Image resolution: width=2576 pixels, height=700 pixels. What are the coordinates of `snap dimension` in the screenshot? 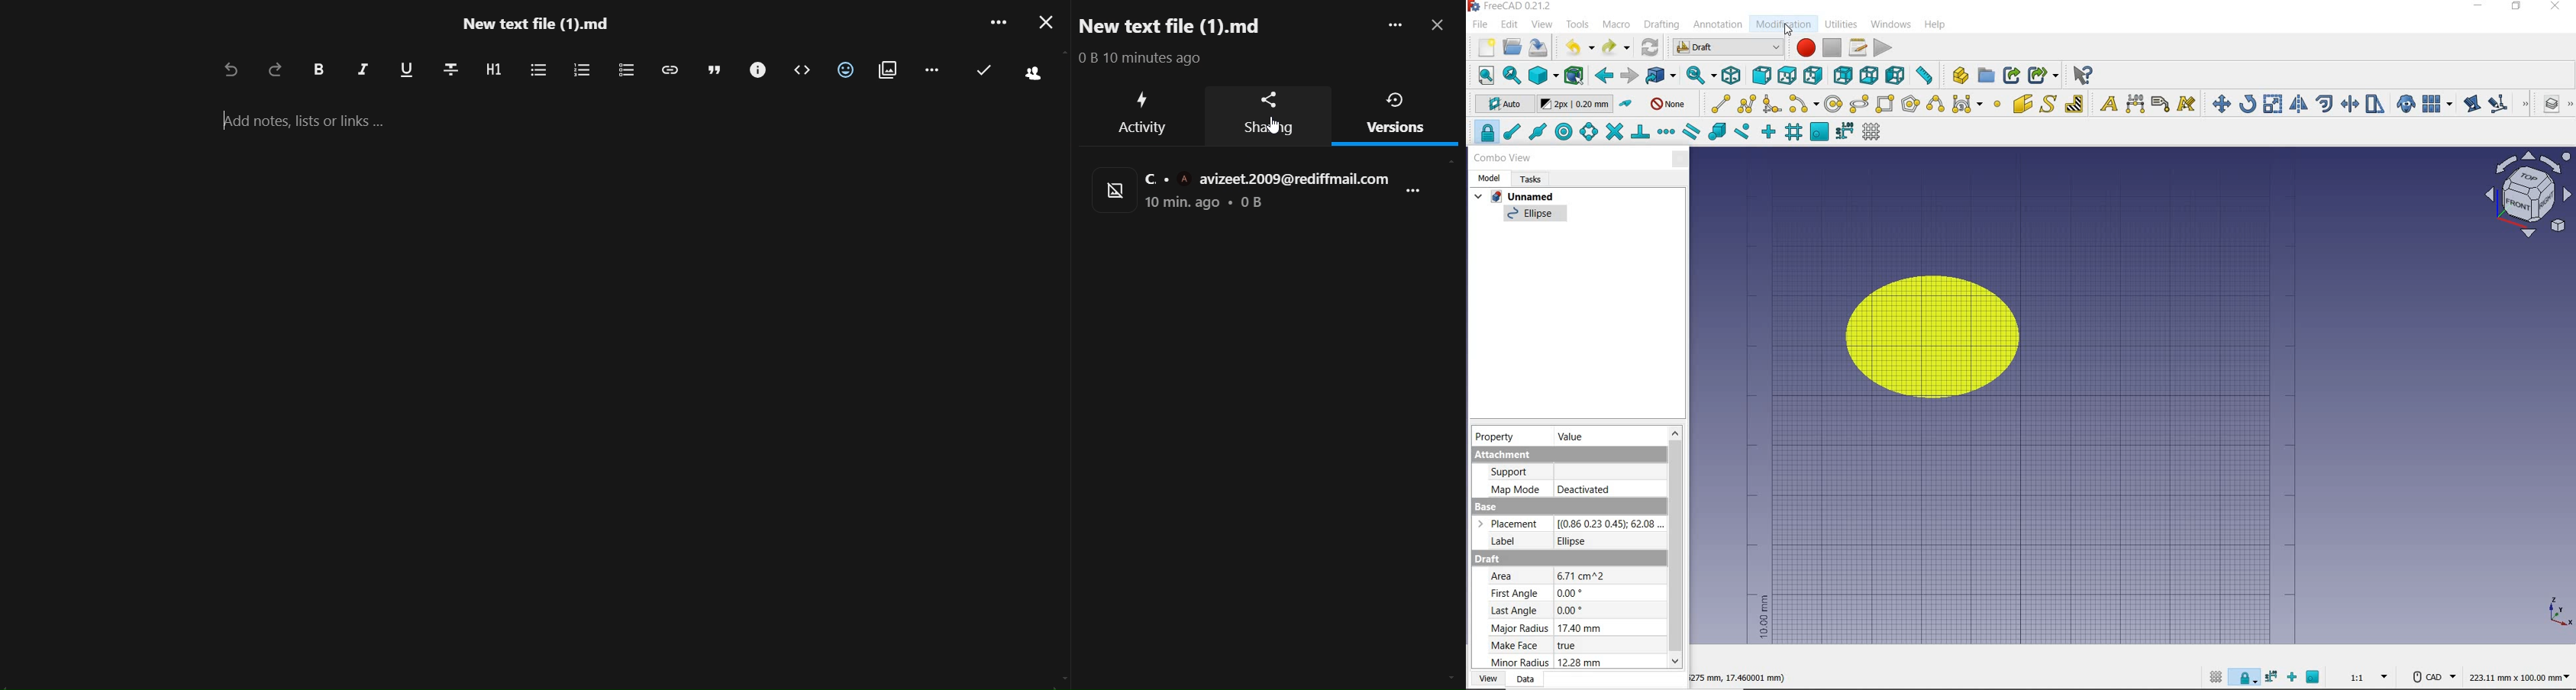 It's located at (2271, 679).